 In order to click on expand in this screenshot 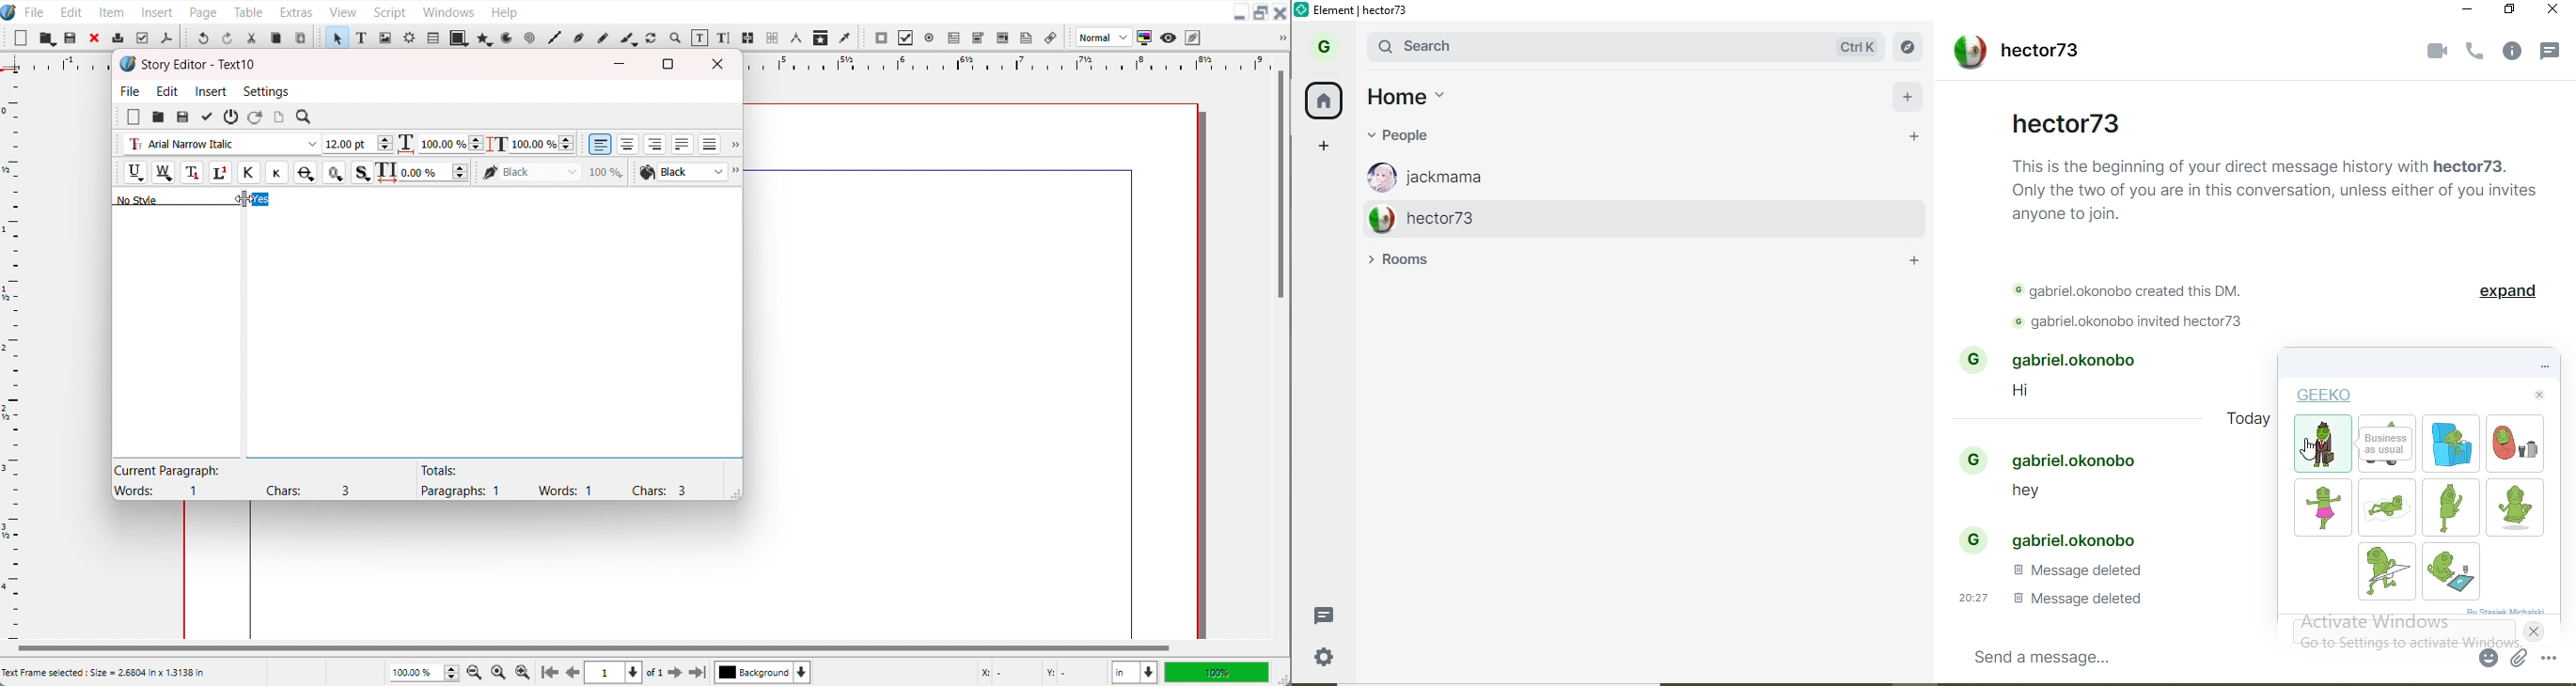, I will do `click(2505, 294)`.